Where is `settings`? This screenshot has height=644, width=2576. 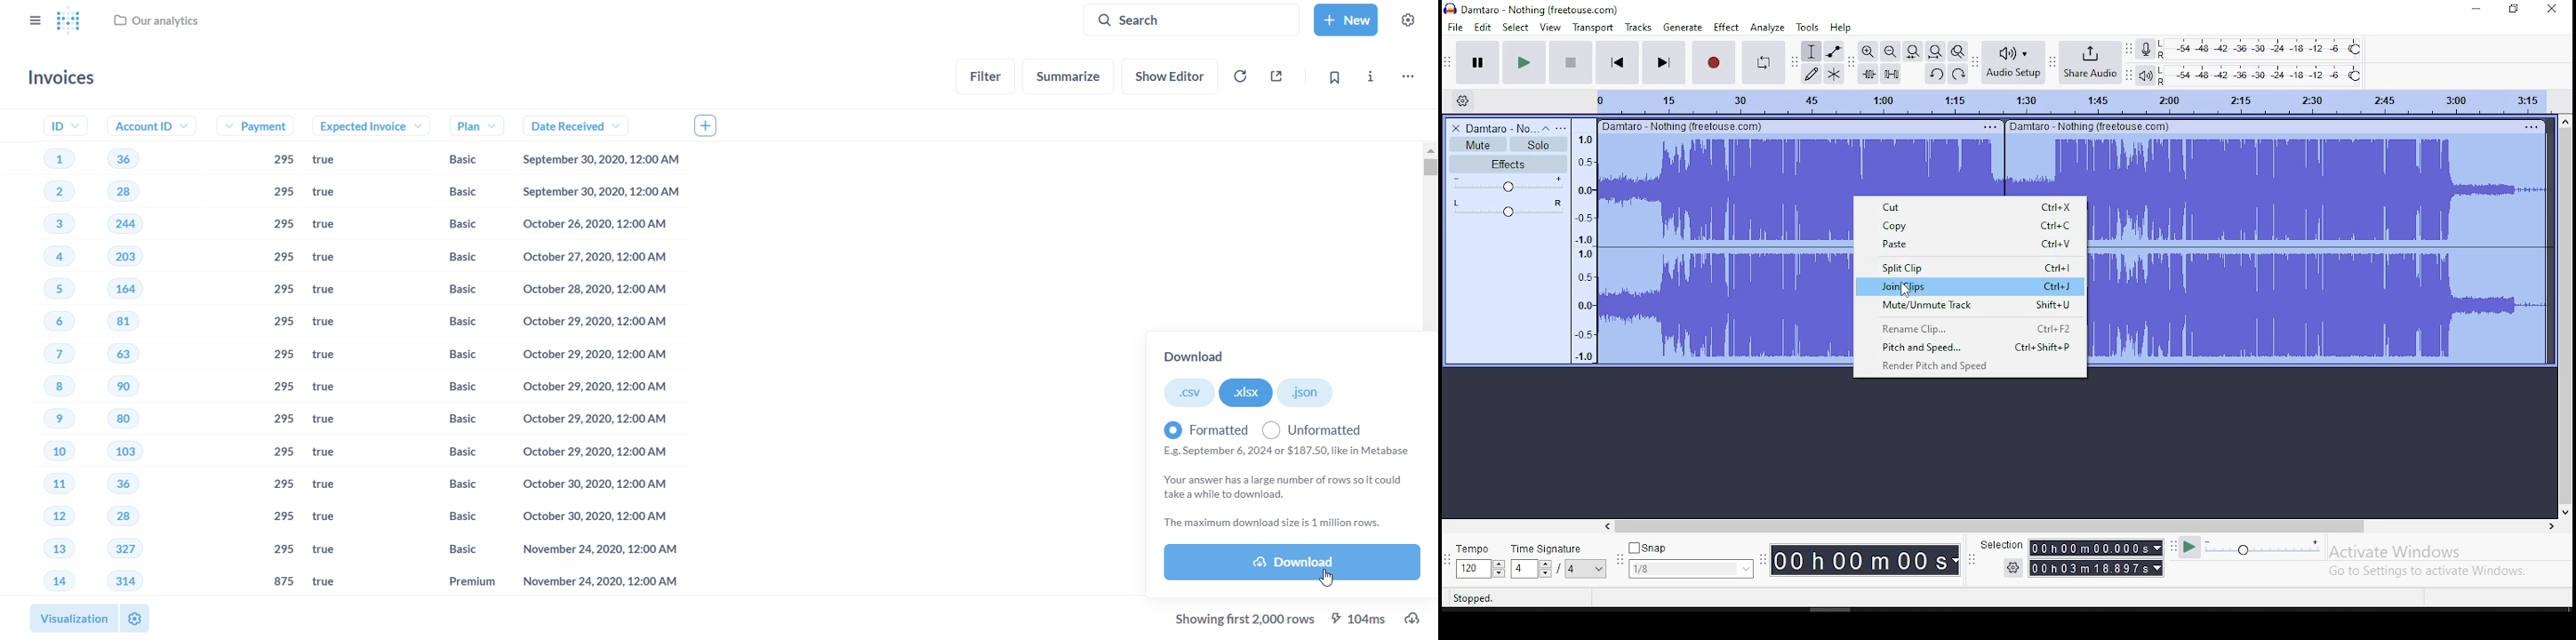 settings is located at coordinates (2012, 568).